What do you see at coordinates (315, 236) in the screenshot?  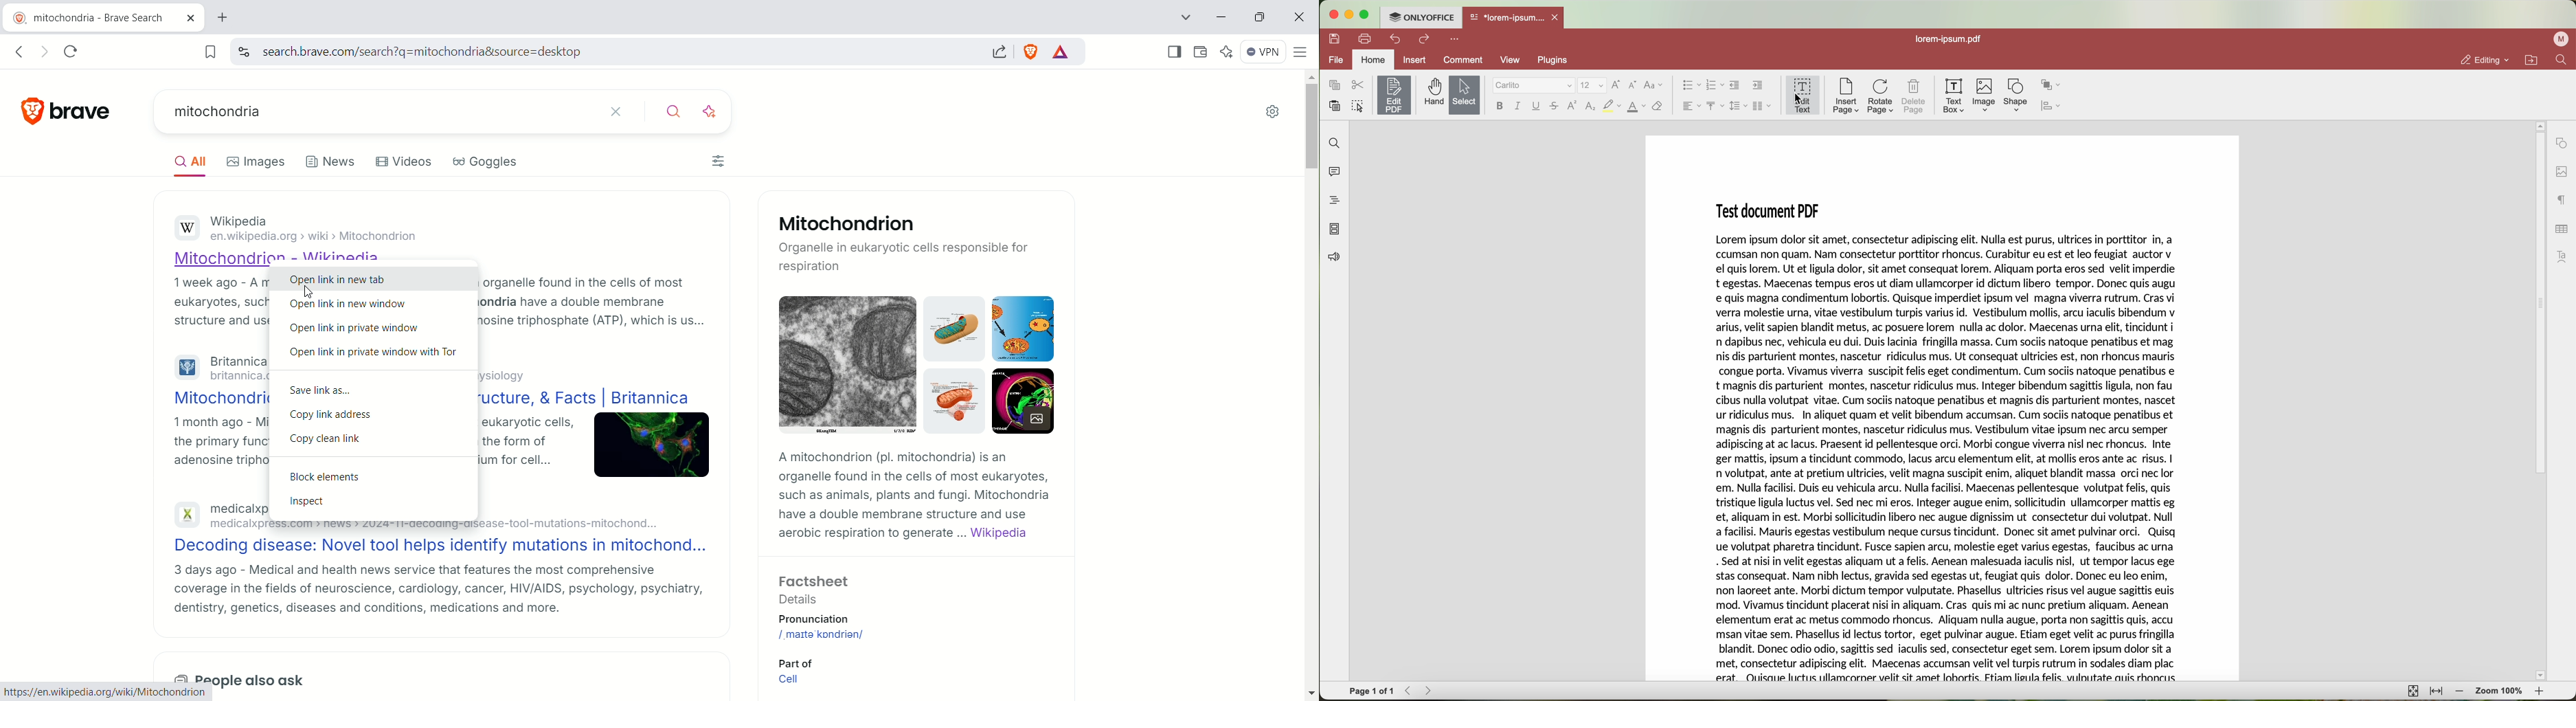 I see `‘en.wikipedia.org > wiki > Mitochonarion` at bounding box center [315, 236].